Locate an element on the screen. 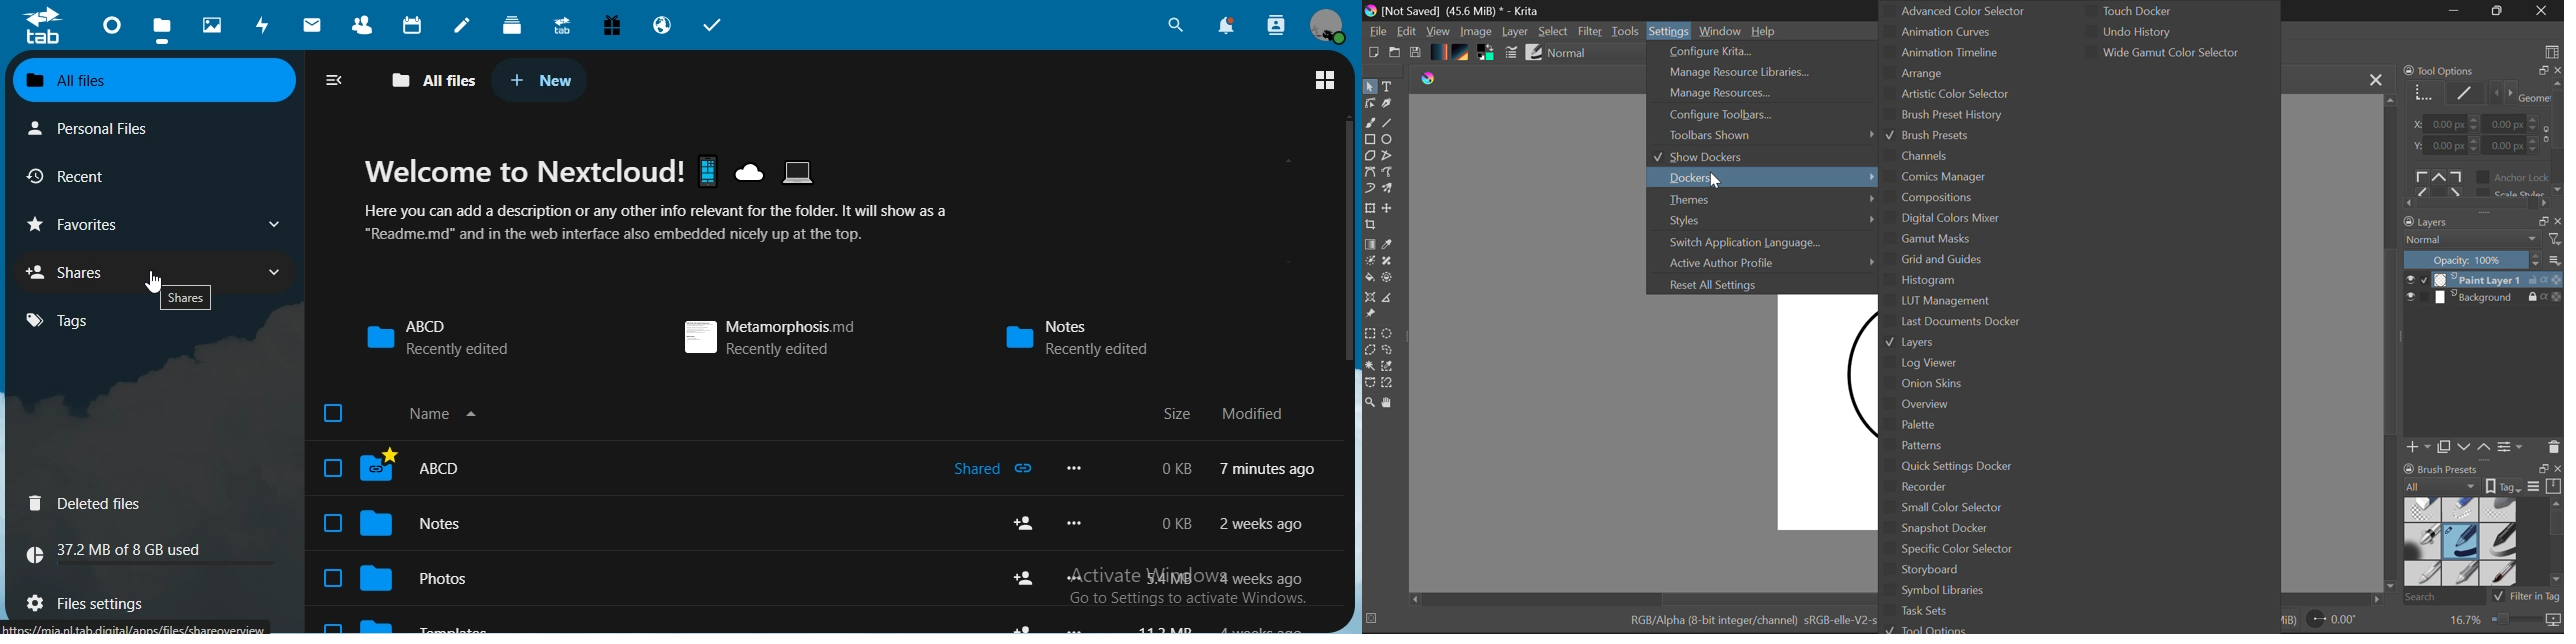 The width and height of the screenshot is (2576, 644). scroll bar is located at coordinates (1349, 240).